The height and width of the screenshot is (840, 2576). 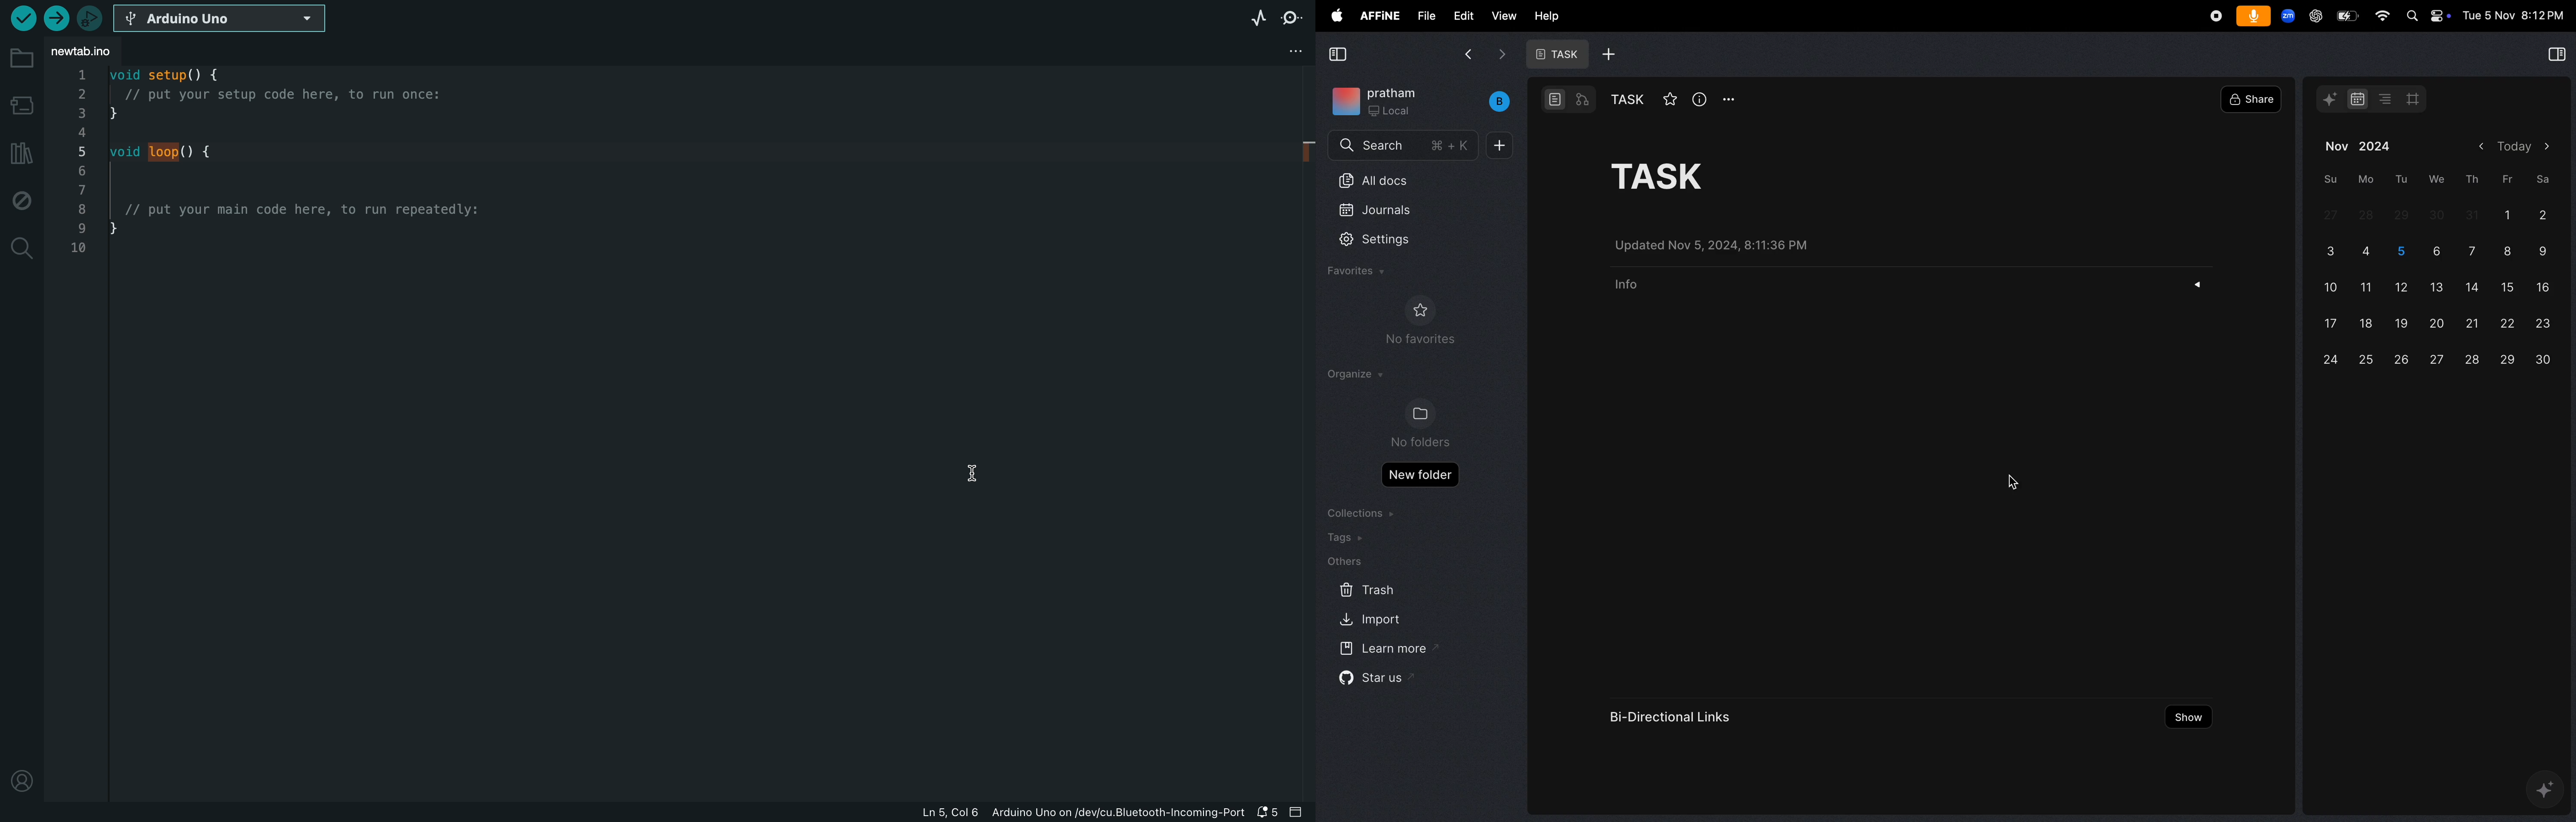 I want to click on debug, so click(x=21, y=200).